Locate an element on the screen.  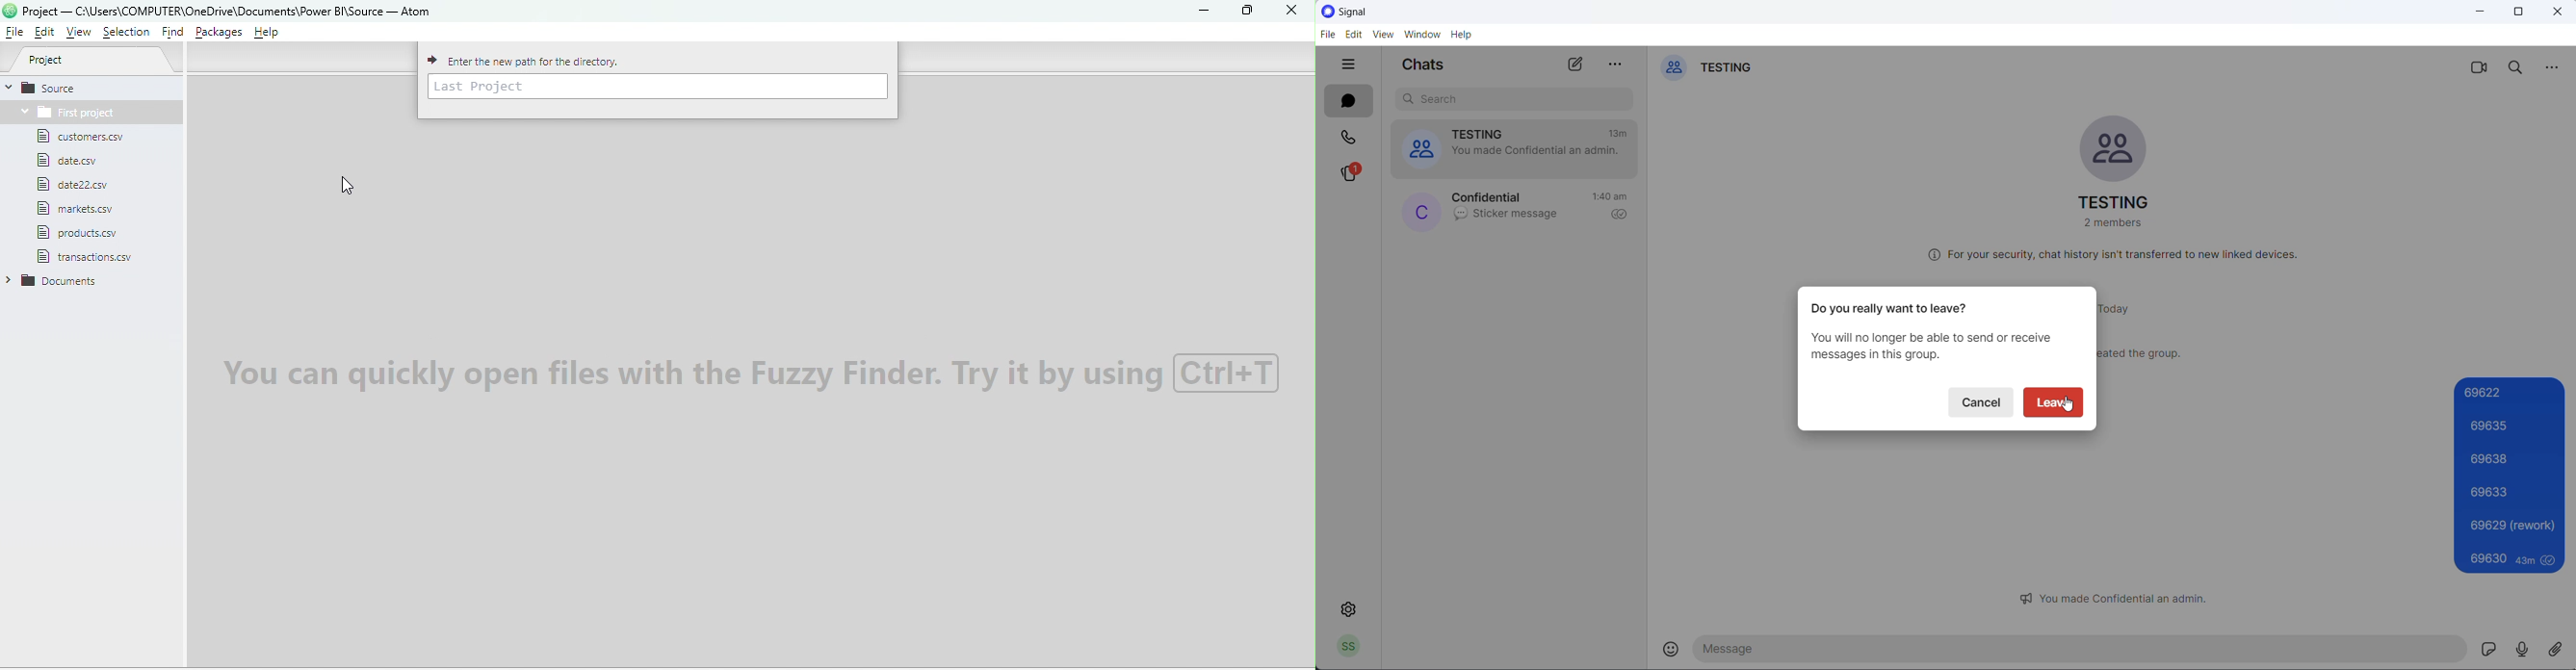
group cover photo is located at coordinates (2120, 149).